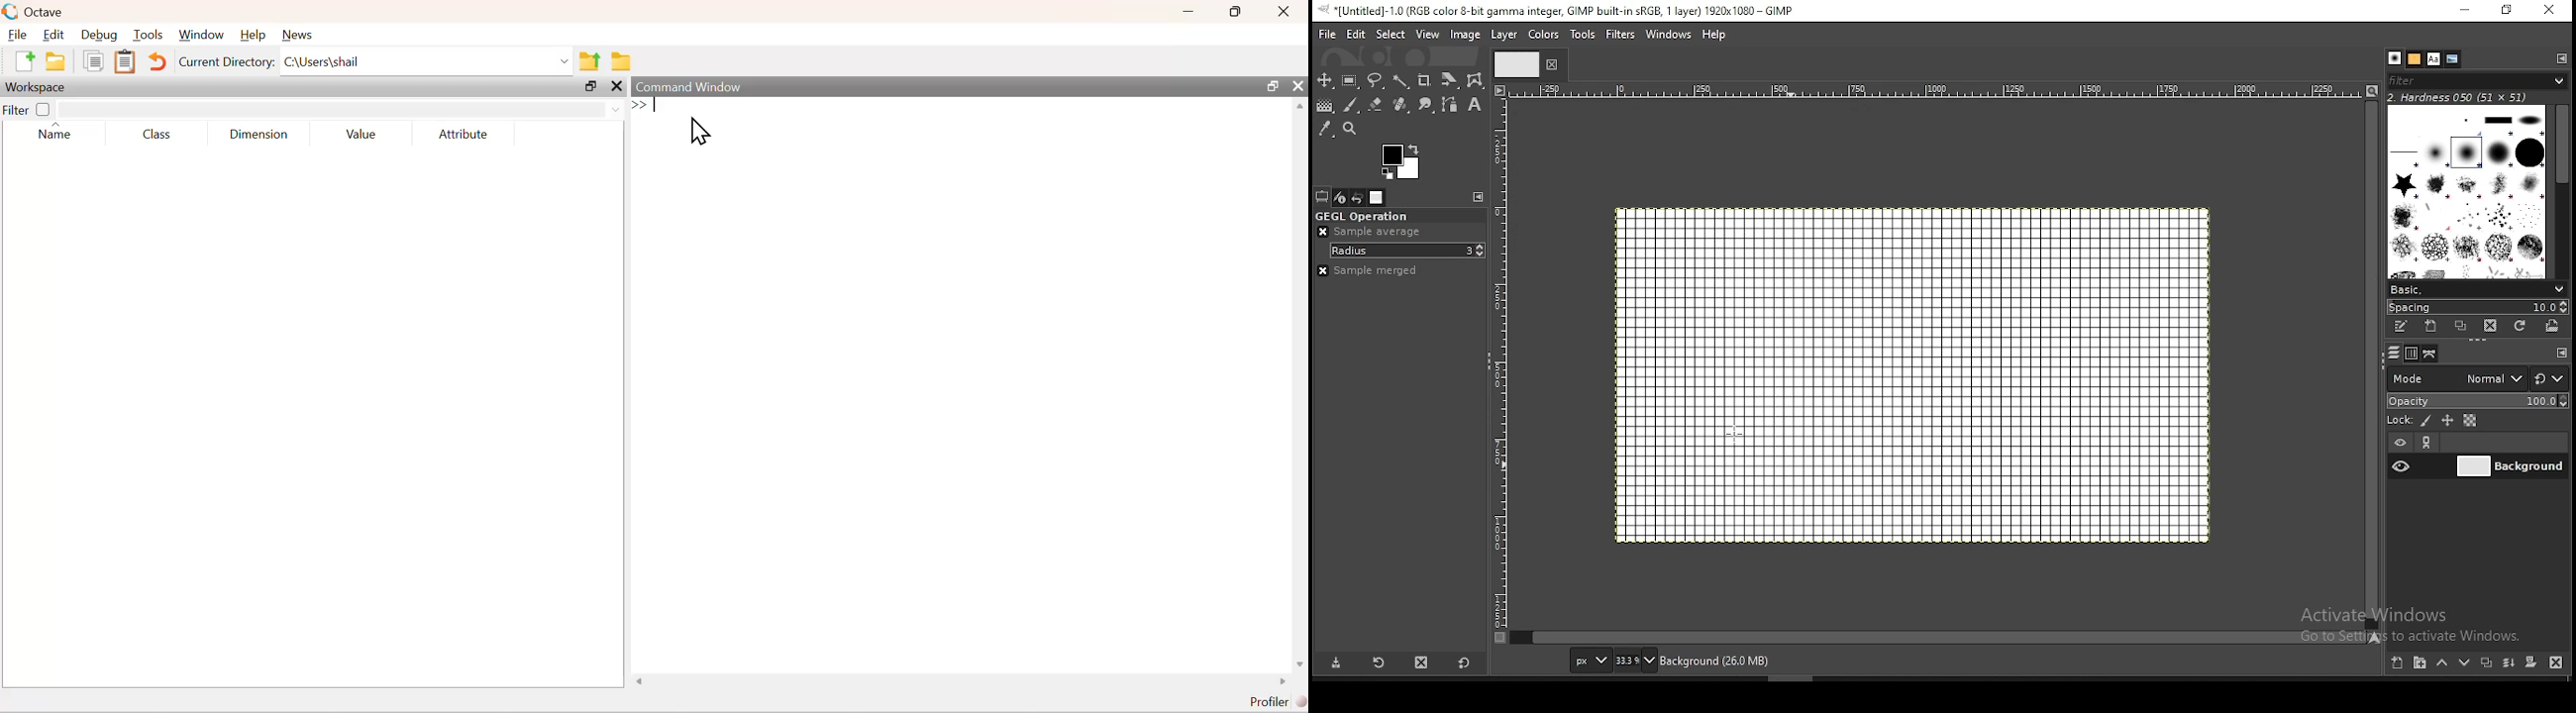  What do you see at coordinates (1372, 272) in the screenshot?
I see `sample merged` at bounding box center [1372, 272].